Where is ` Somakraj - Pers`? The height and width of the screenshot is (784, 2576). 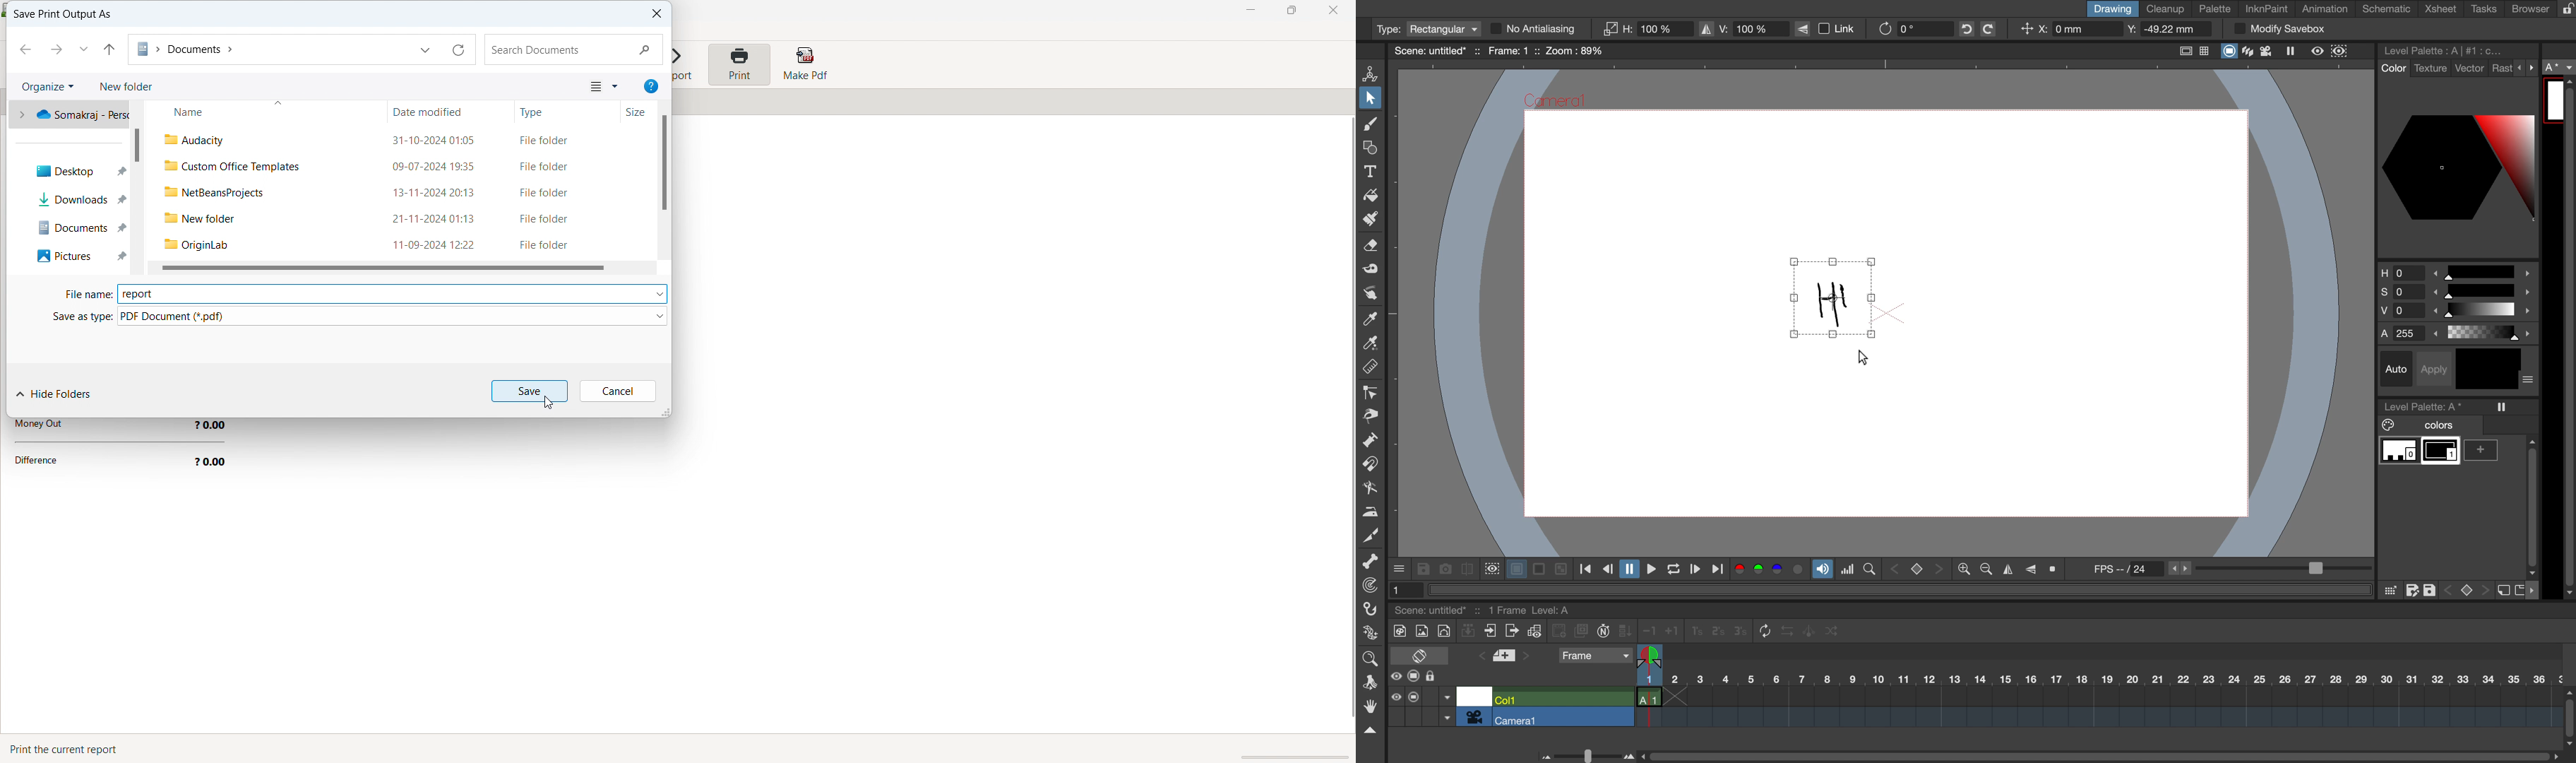
 Somakraj - Pers is located at coordinates (73, 117).